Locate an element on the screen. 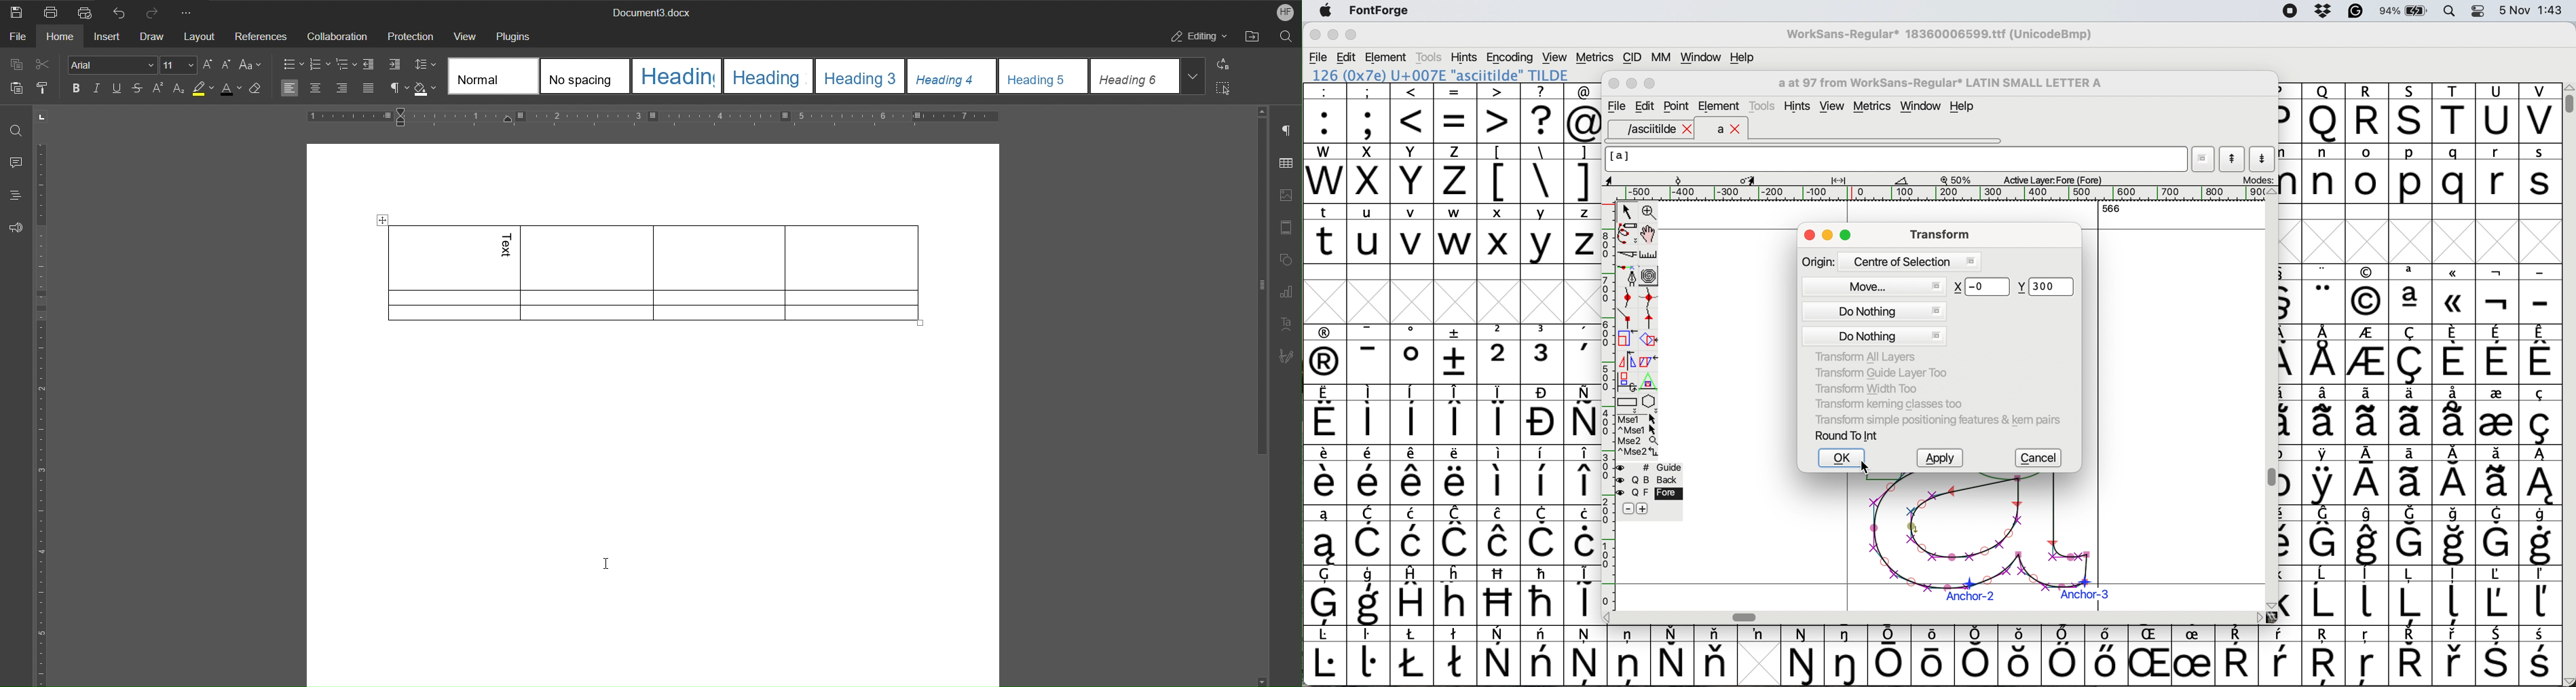 The image size is (2576, 700). screen recorder is located at coordinates (2289, 12).